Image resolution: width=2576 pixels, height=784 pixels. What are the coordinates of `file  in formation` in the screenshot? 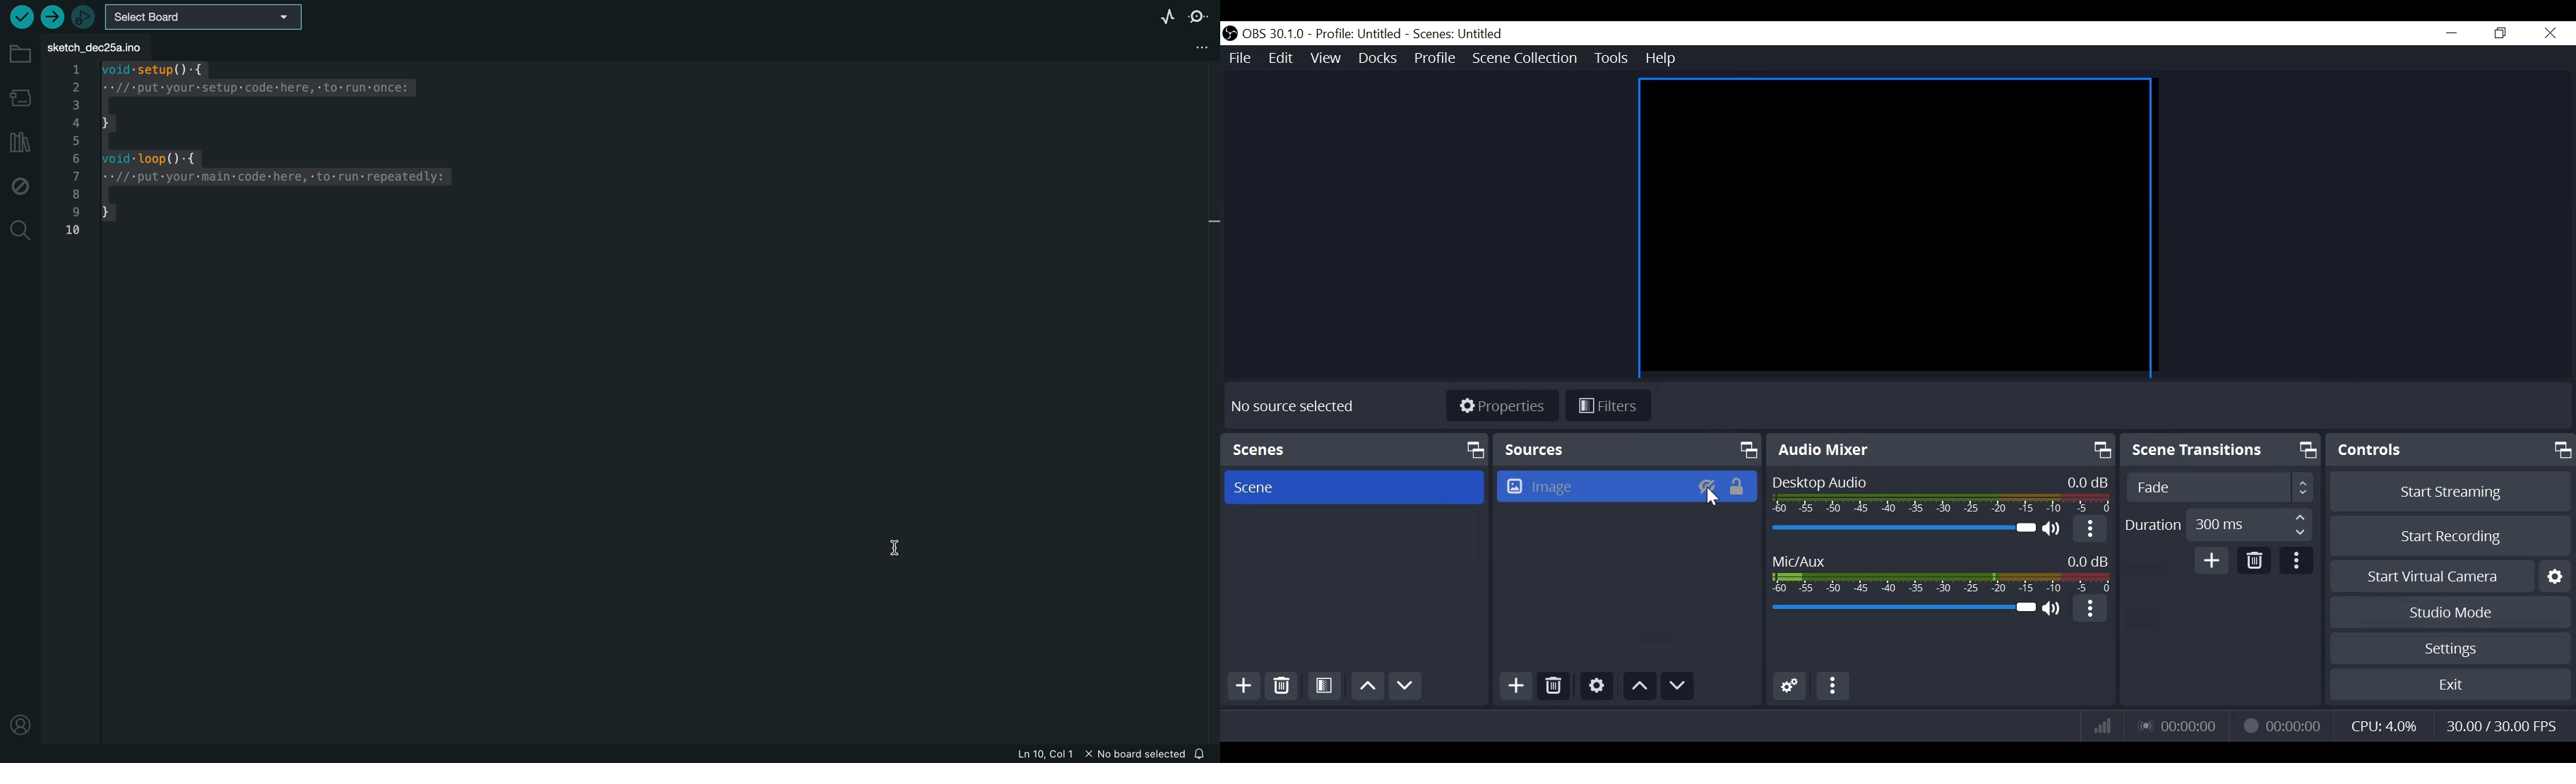 It's located at (1088, 754).